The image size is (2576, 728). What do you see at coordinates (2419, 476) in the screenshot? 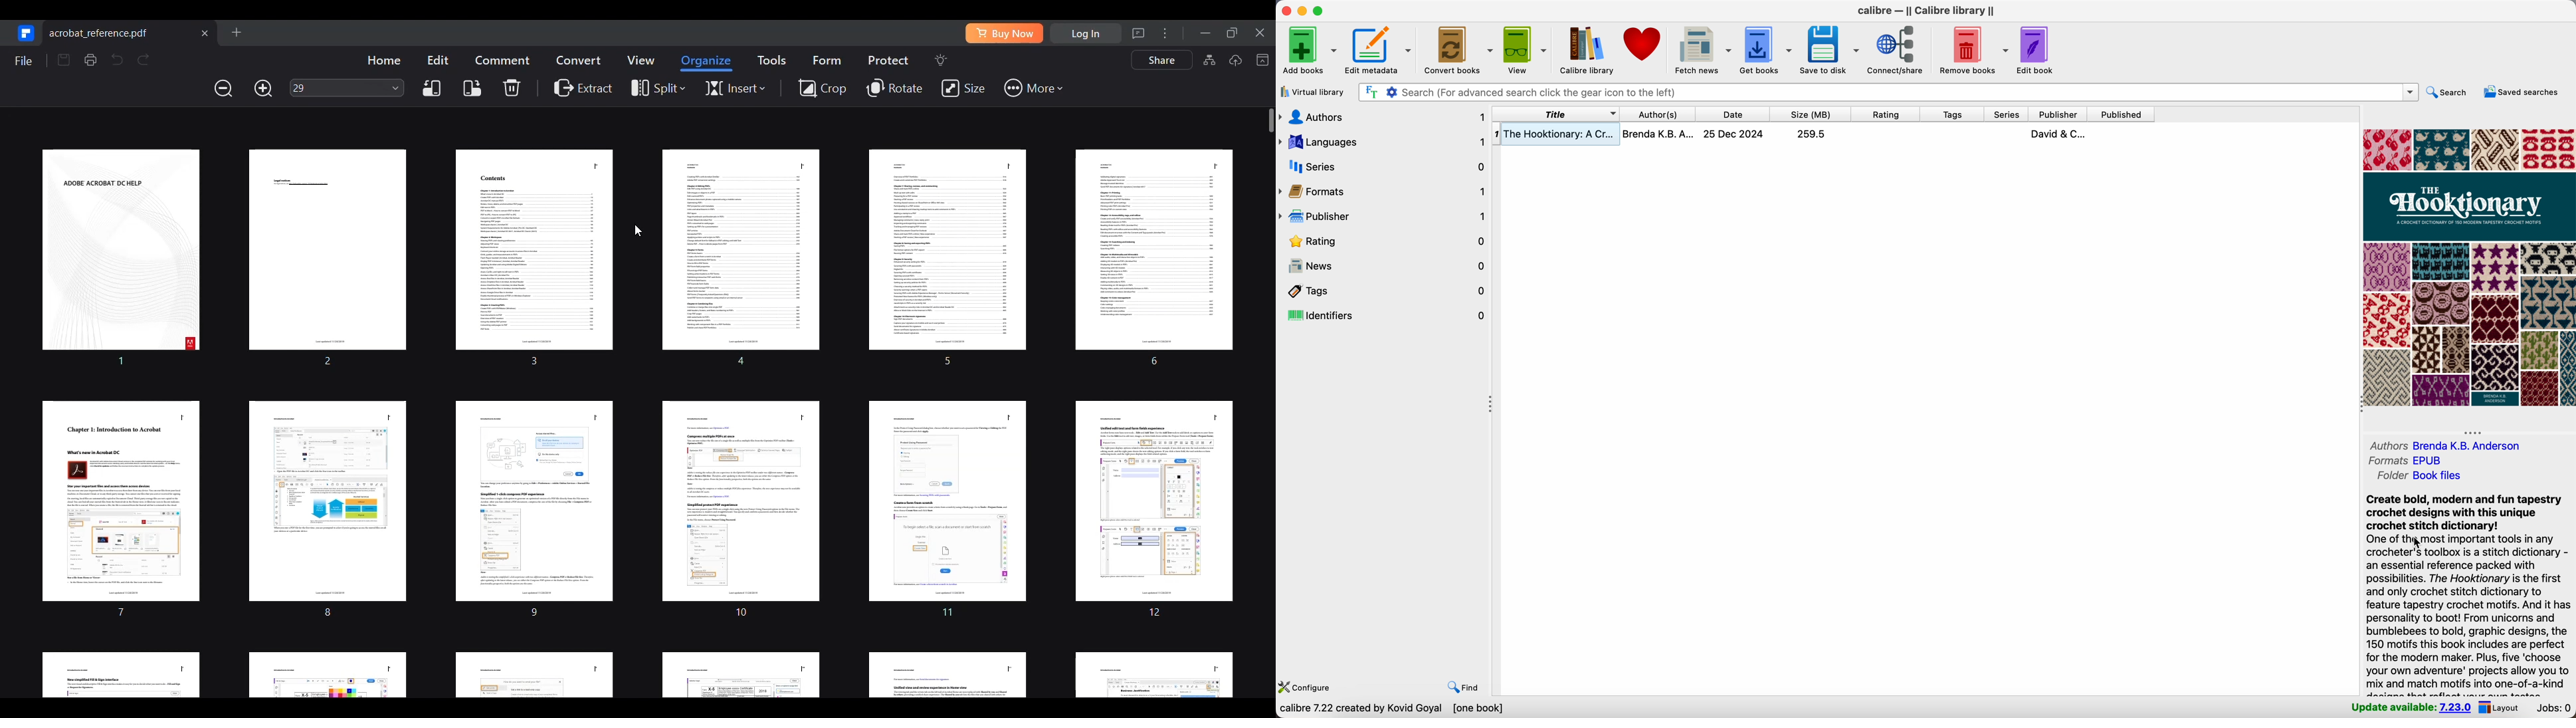
I see `folder` at bounding box center [2419, 476].